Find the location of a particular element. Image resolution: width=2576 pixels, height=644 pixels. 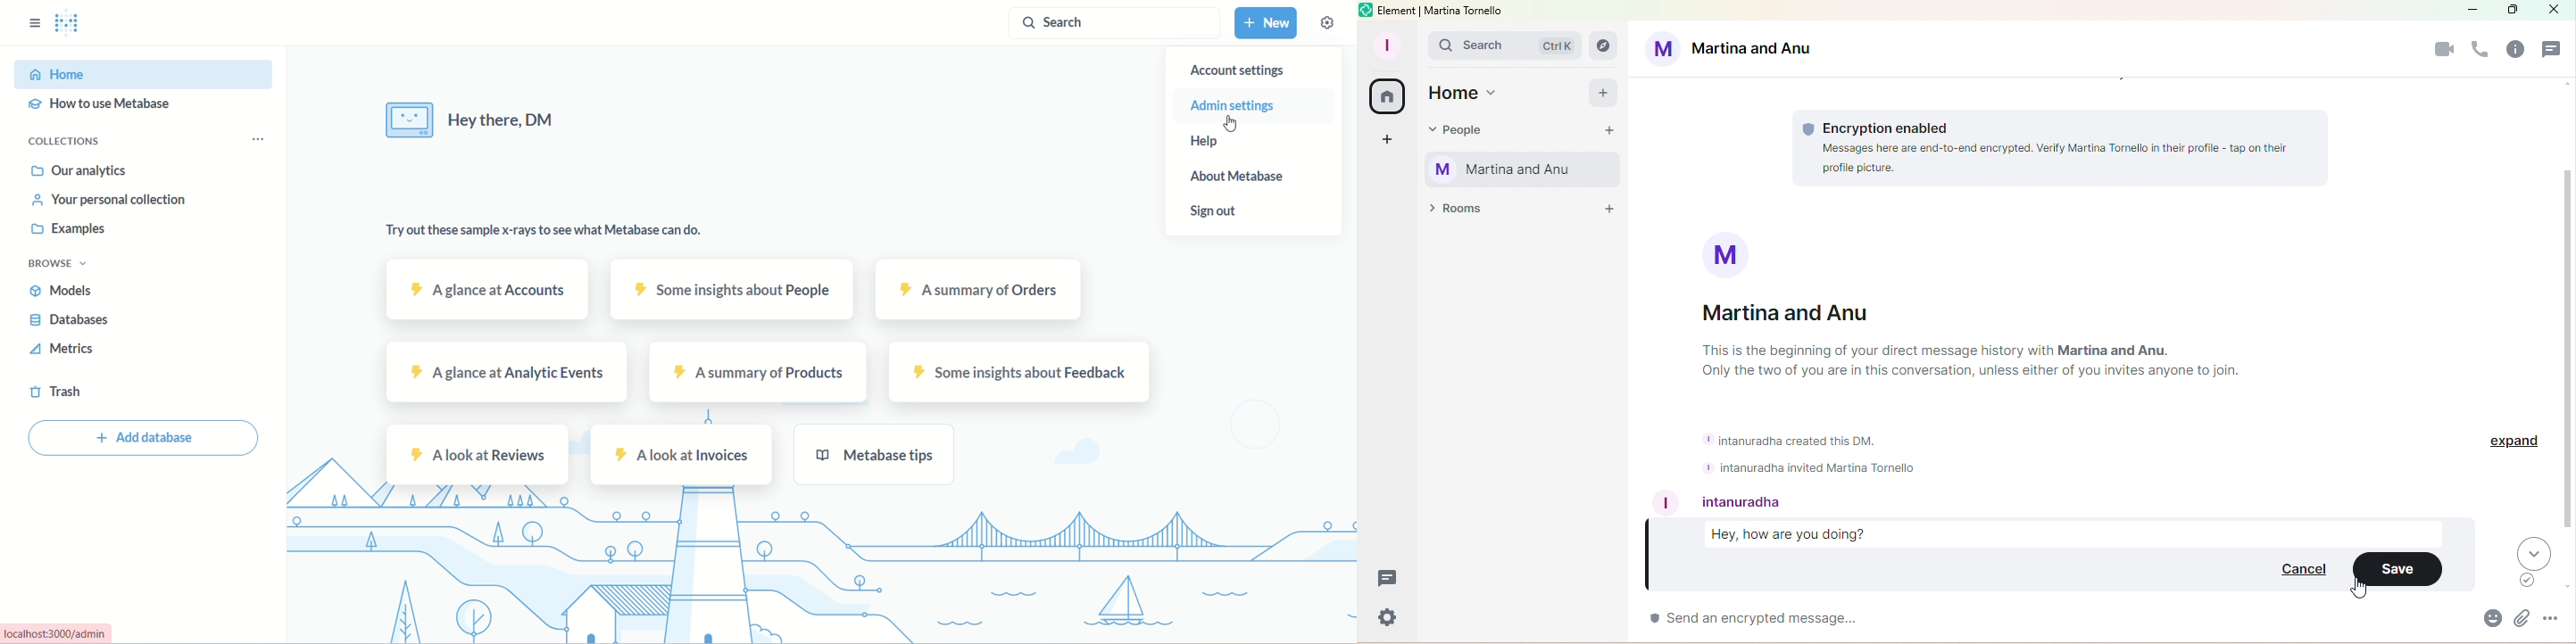

about metabase is located at coordinates (1240, 176).